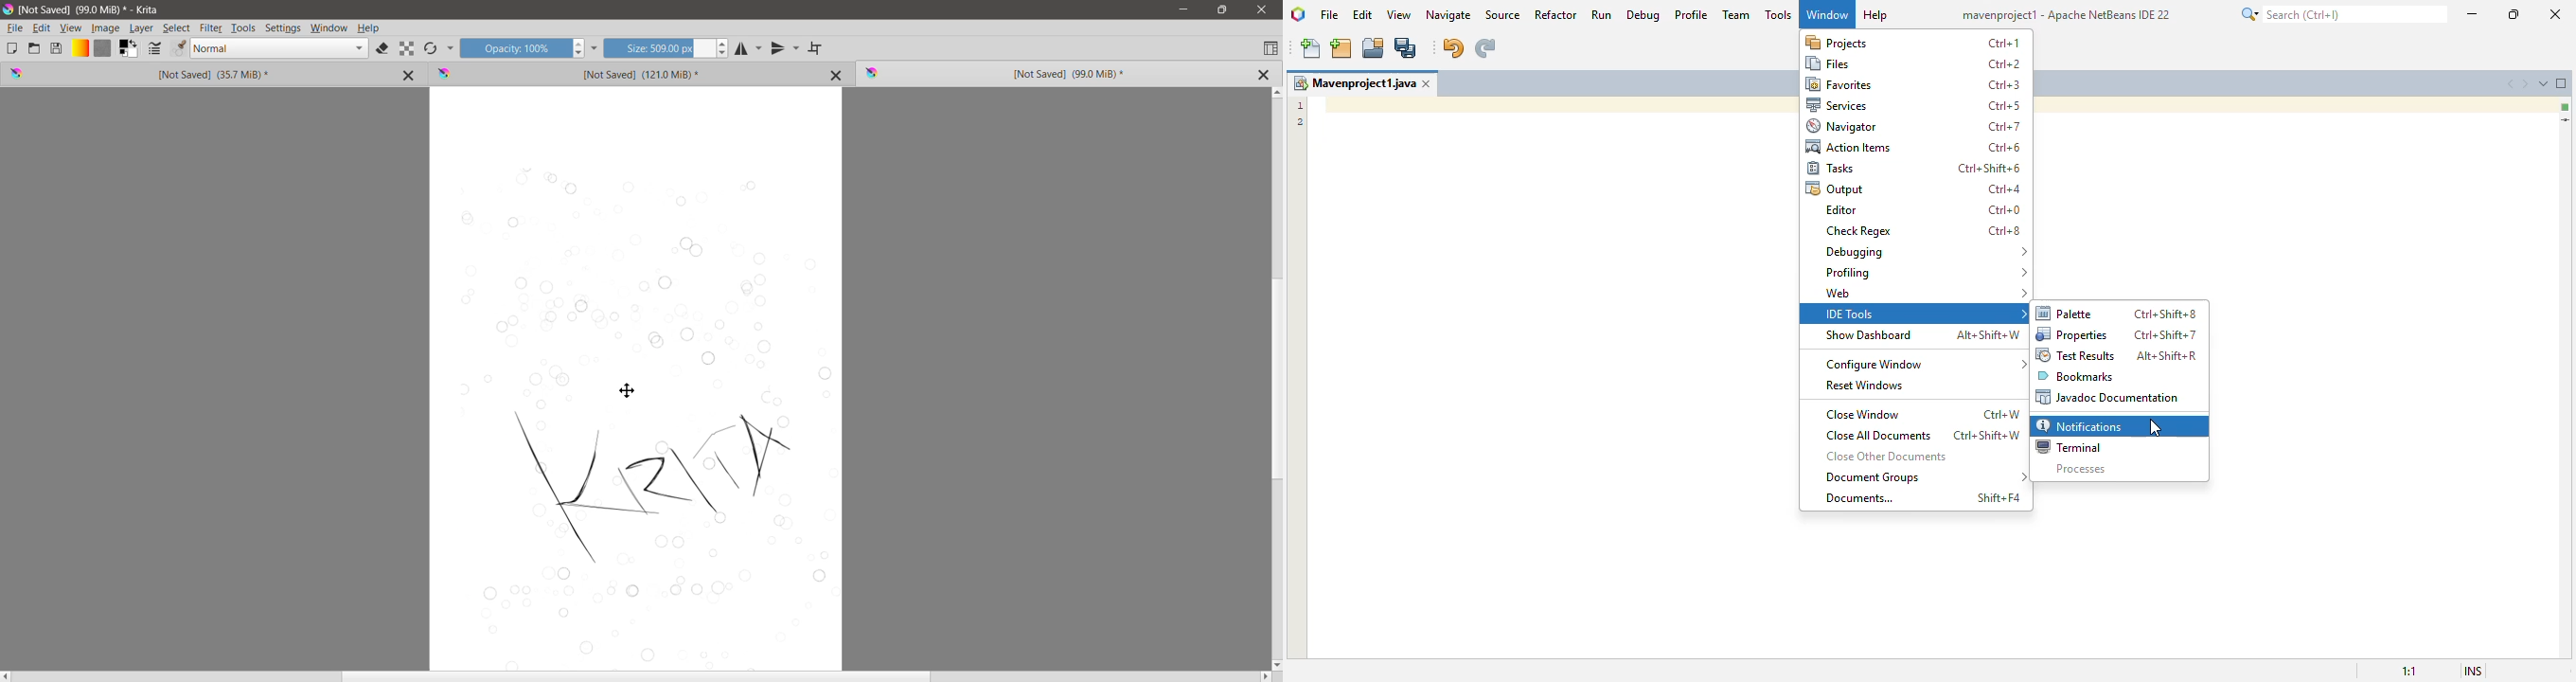 The height and width of the screenshot is (700, 2576). Describe the element at coordinates (1849, 147) in the screenshot. I see `action items` at that location.